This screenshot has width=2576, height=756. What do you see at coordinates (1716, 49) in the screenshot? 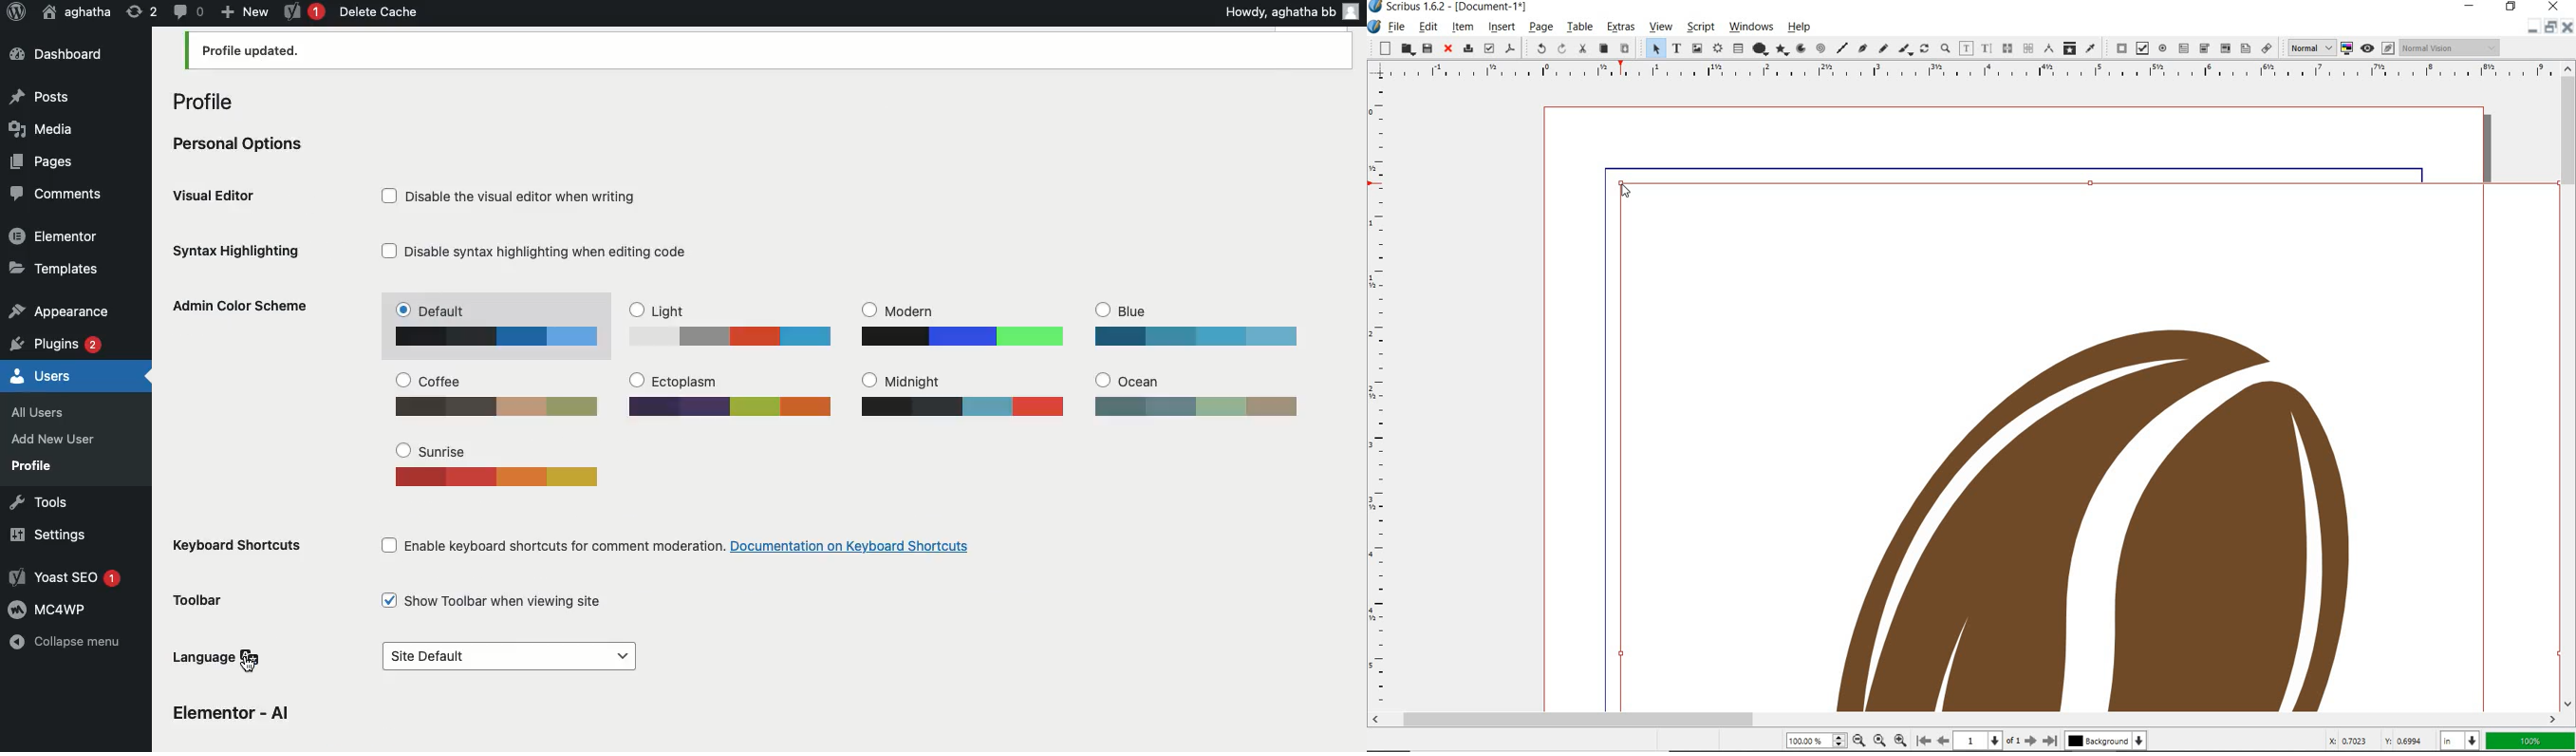
I see `render frame` at bounding box center [1716, 49].